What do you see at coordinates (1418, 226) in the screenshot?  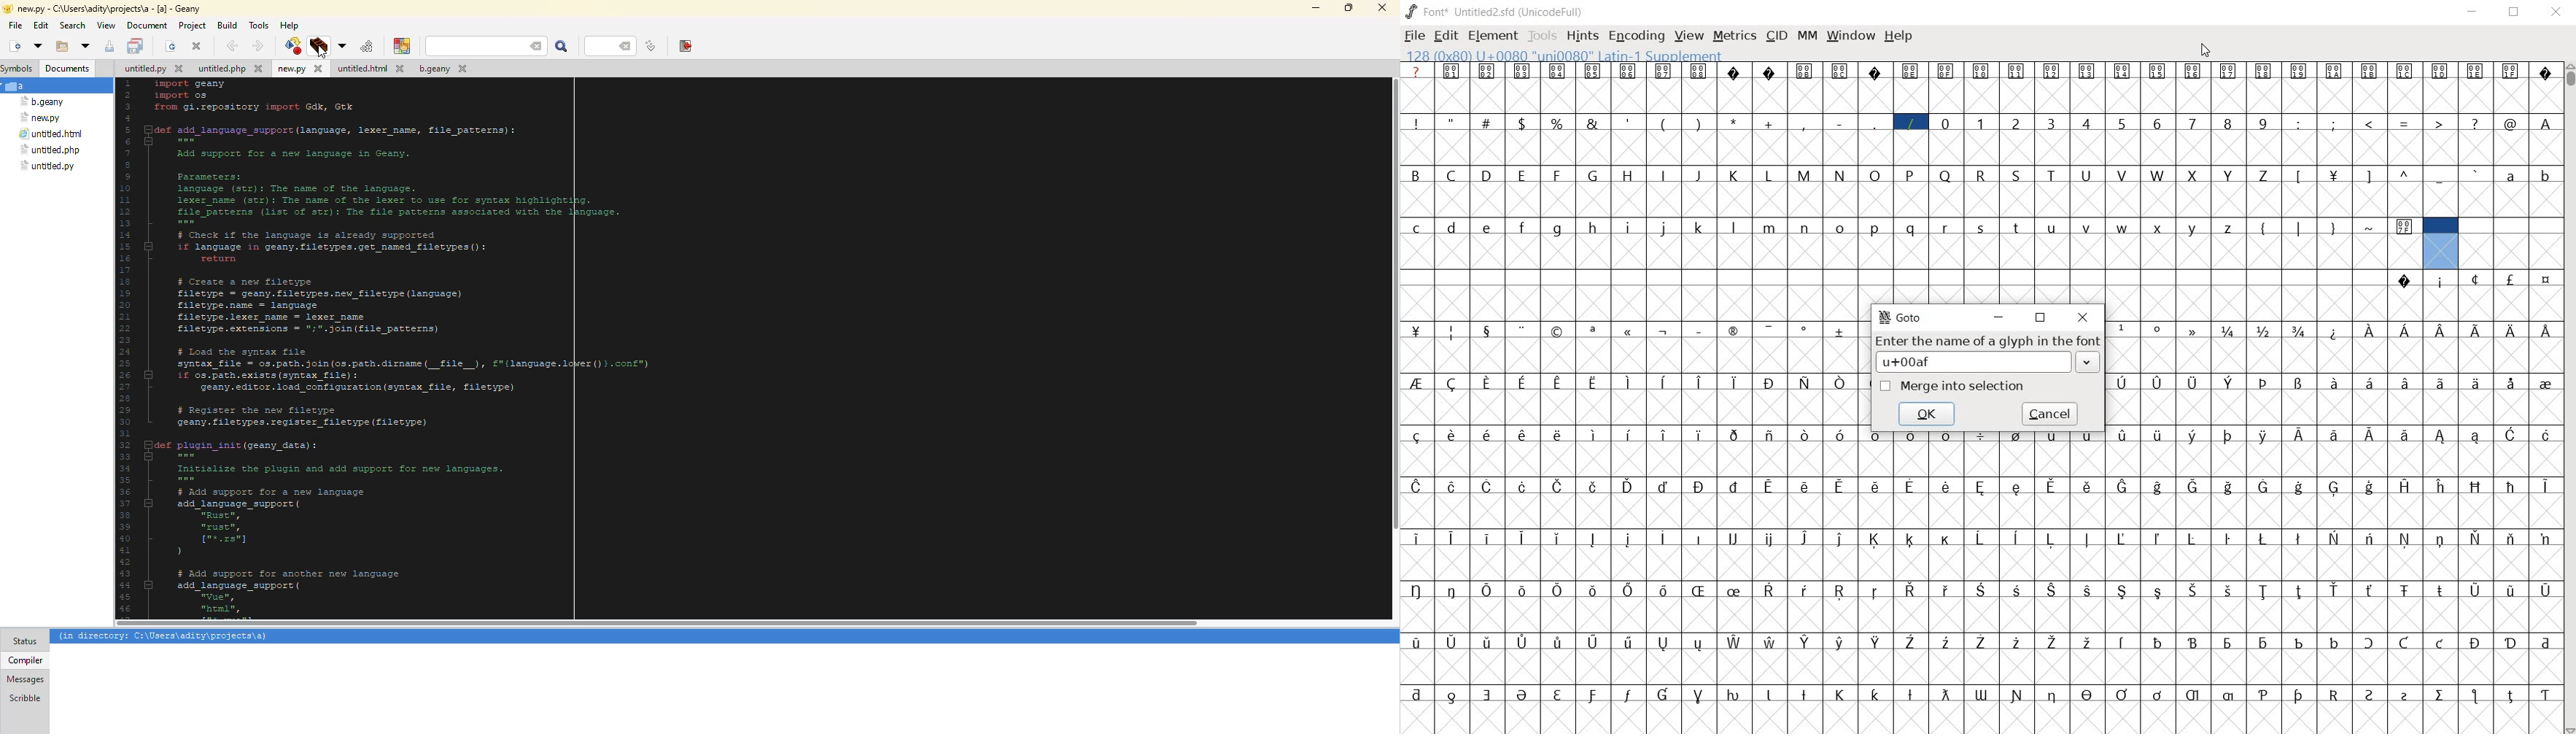 I see `c` at bounding box center [1418, 226].